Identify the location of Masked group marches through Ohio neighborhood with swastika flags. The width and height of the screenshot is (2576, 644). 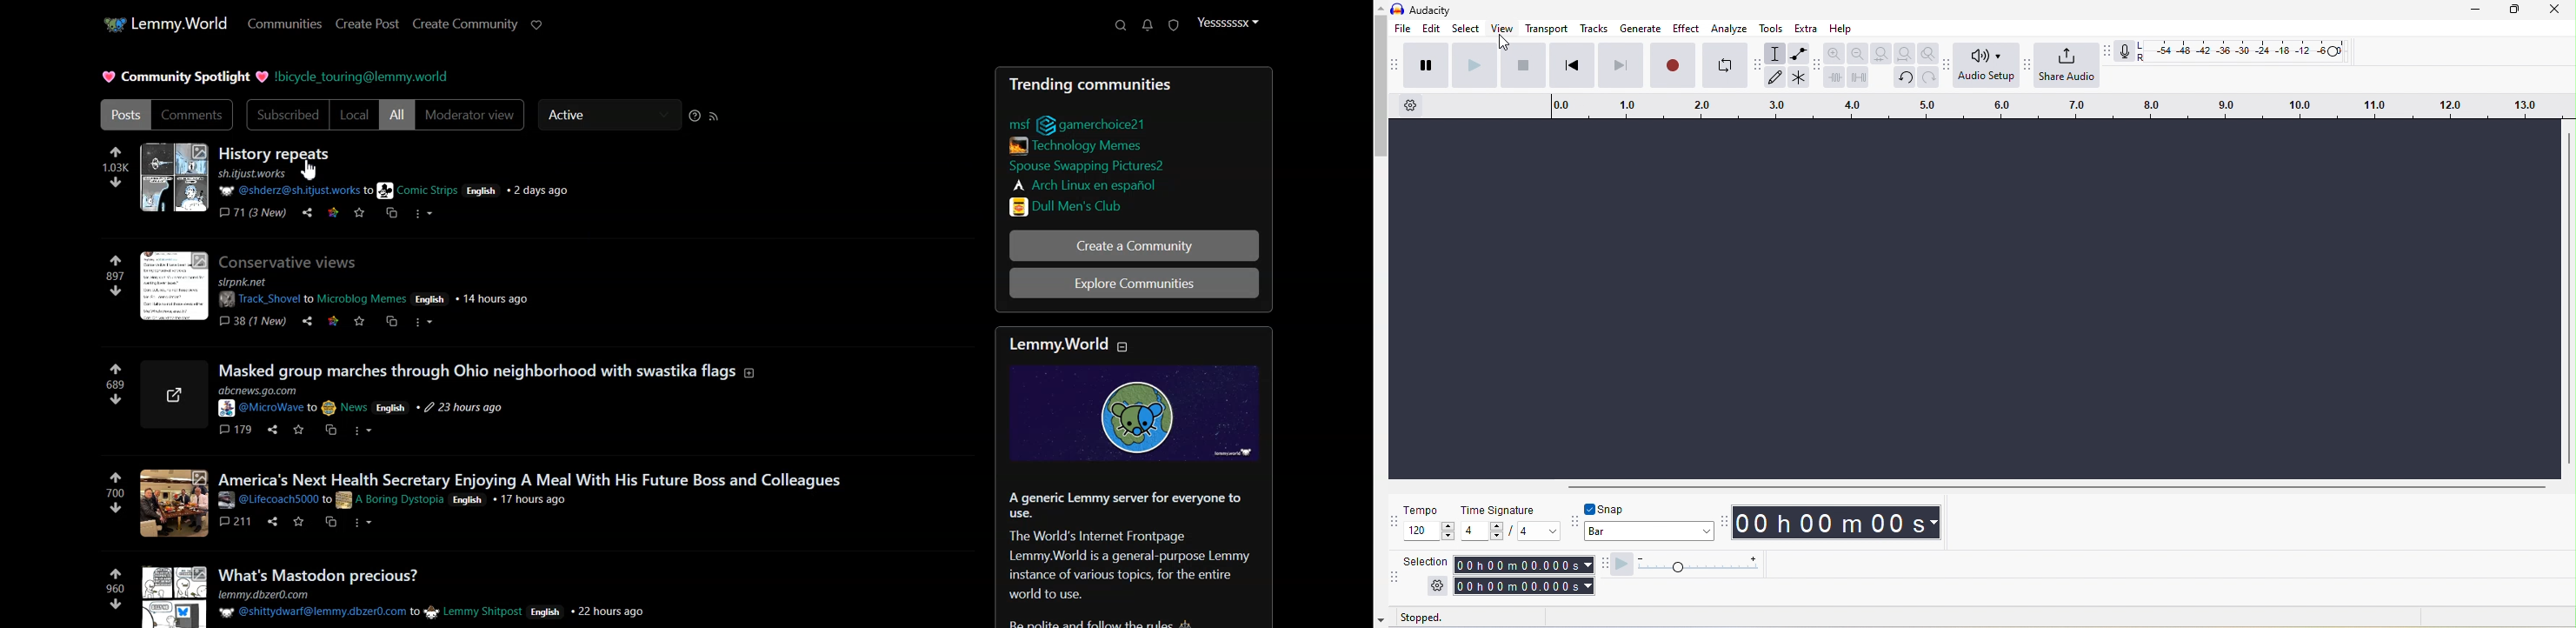
(488, 370).